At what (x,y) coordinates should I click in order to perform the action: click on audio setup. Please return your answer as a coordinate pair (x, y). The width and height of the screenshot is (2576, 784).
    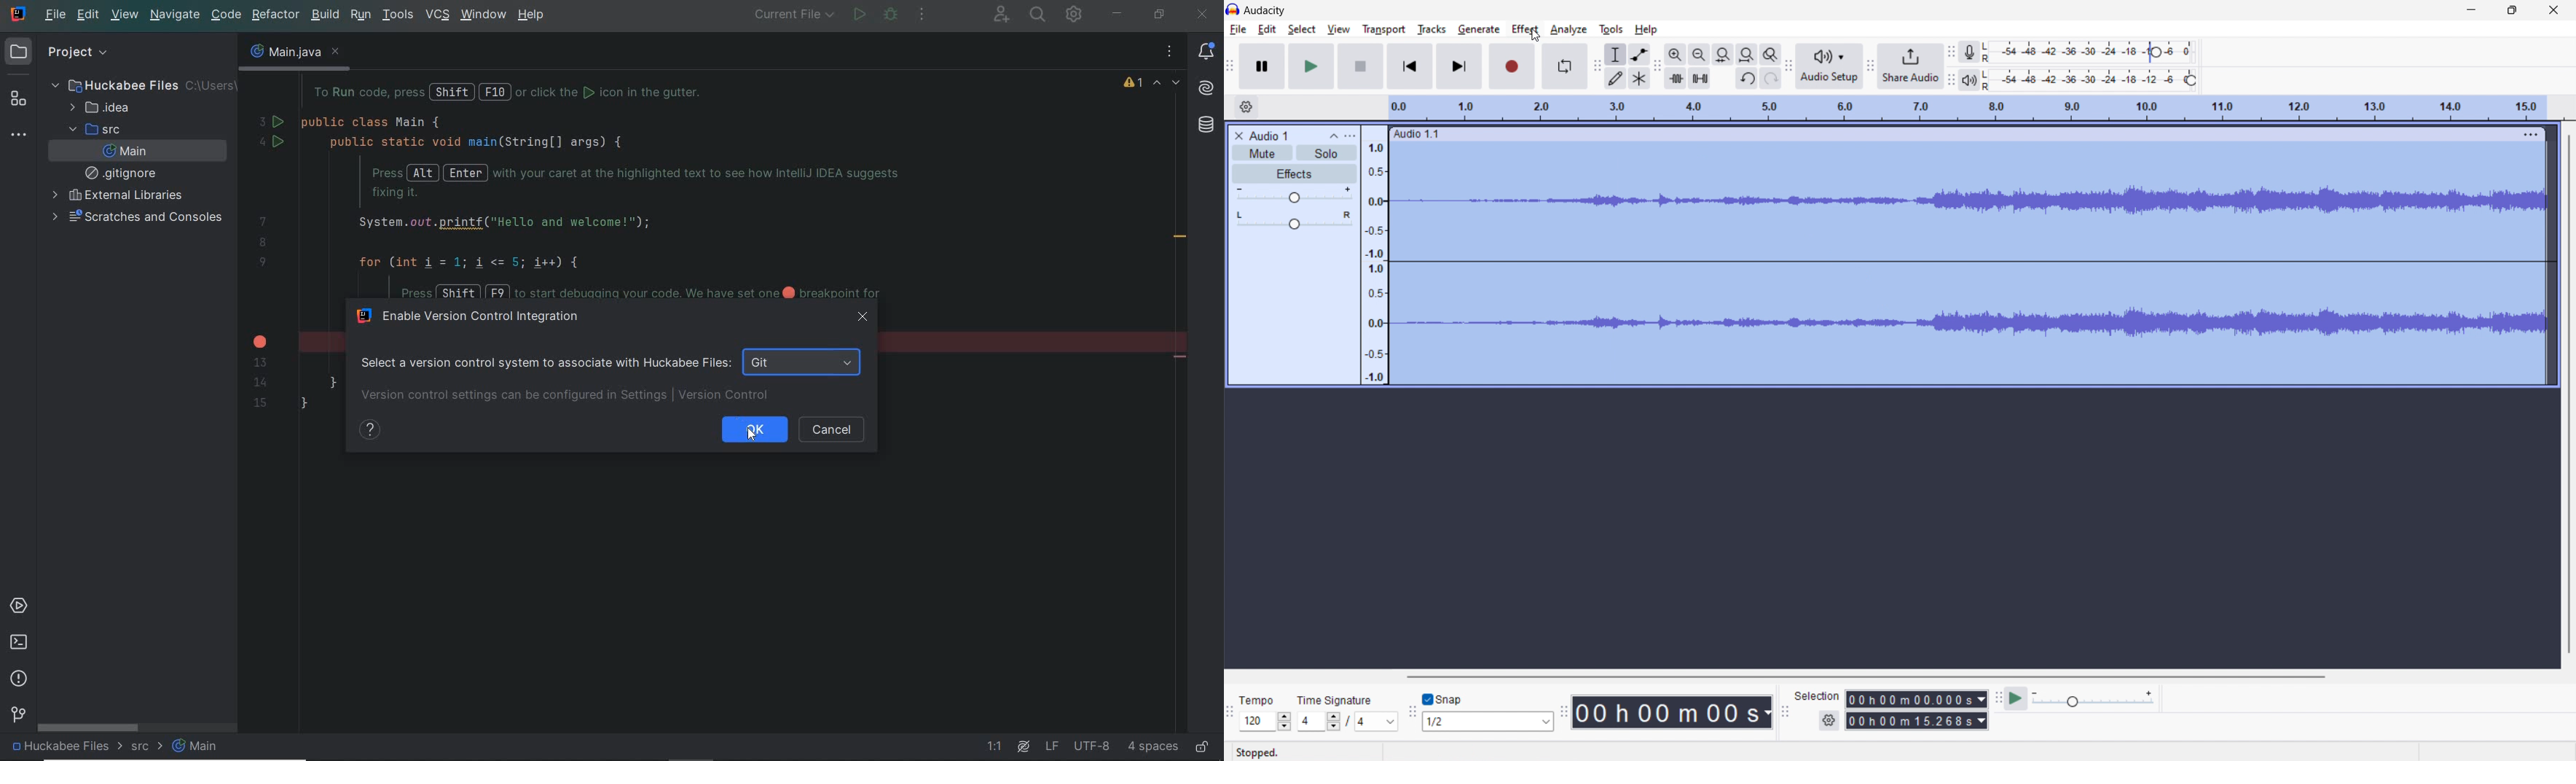
    Looking at the image, I should click on (1829, 66).